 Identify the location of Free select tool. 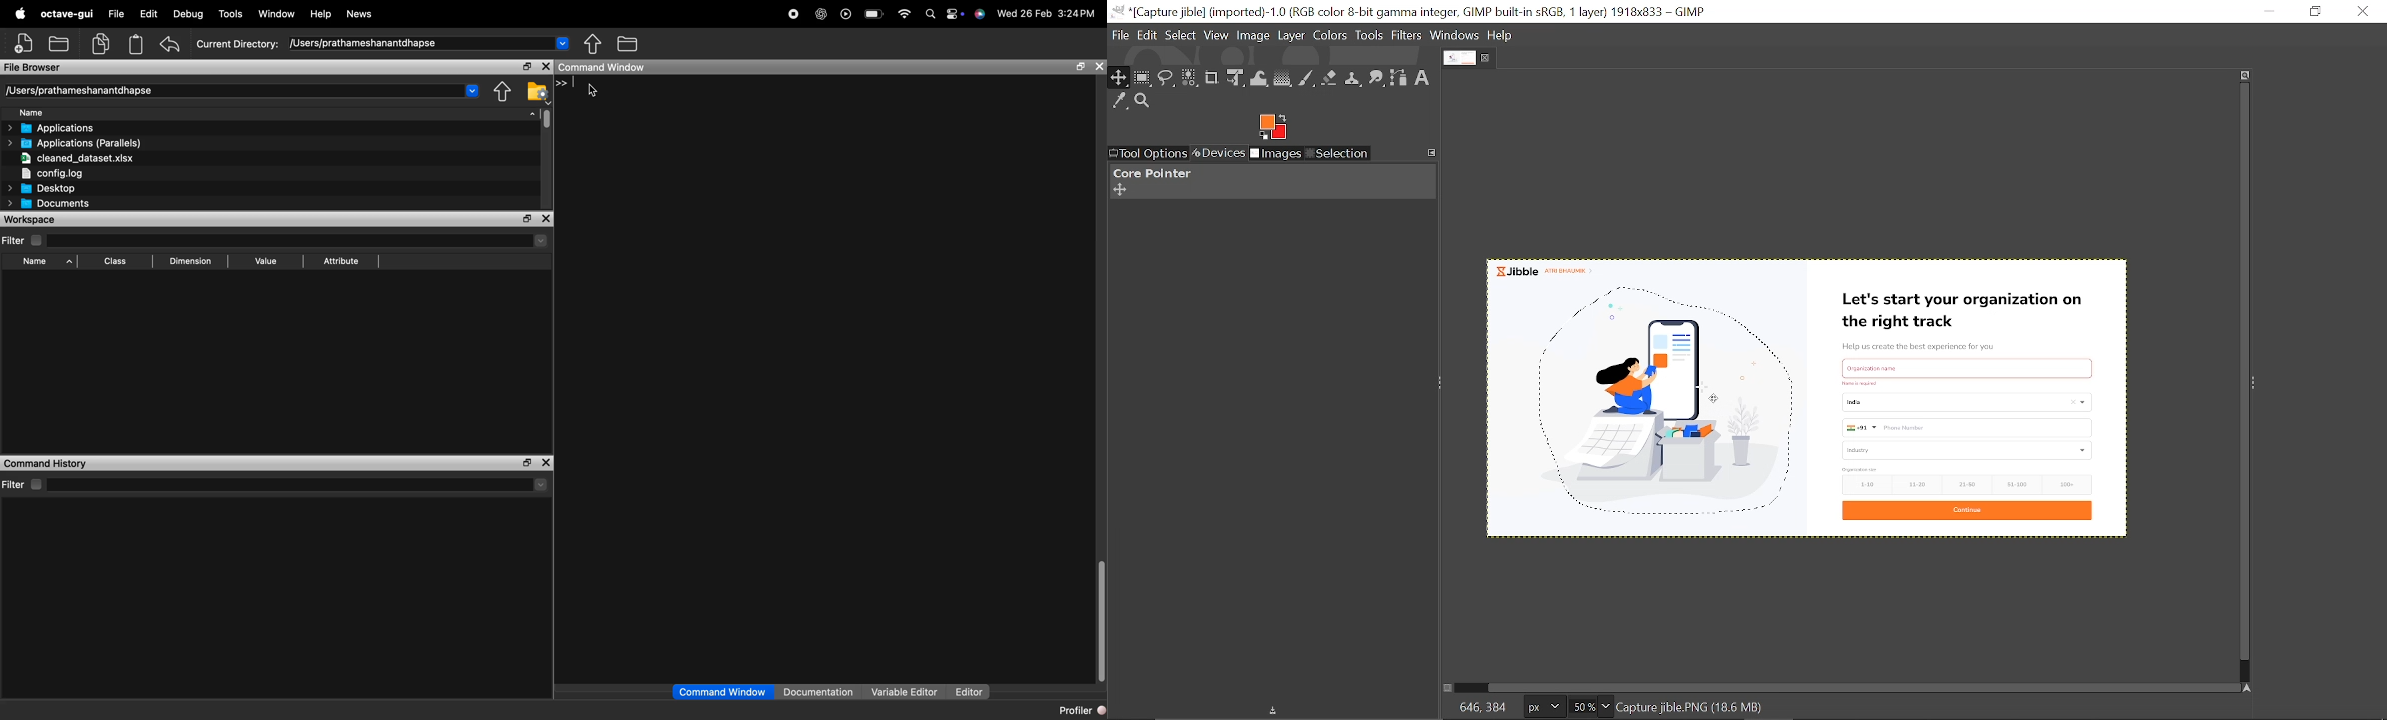
(1167, 79).